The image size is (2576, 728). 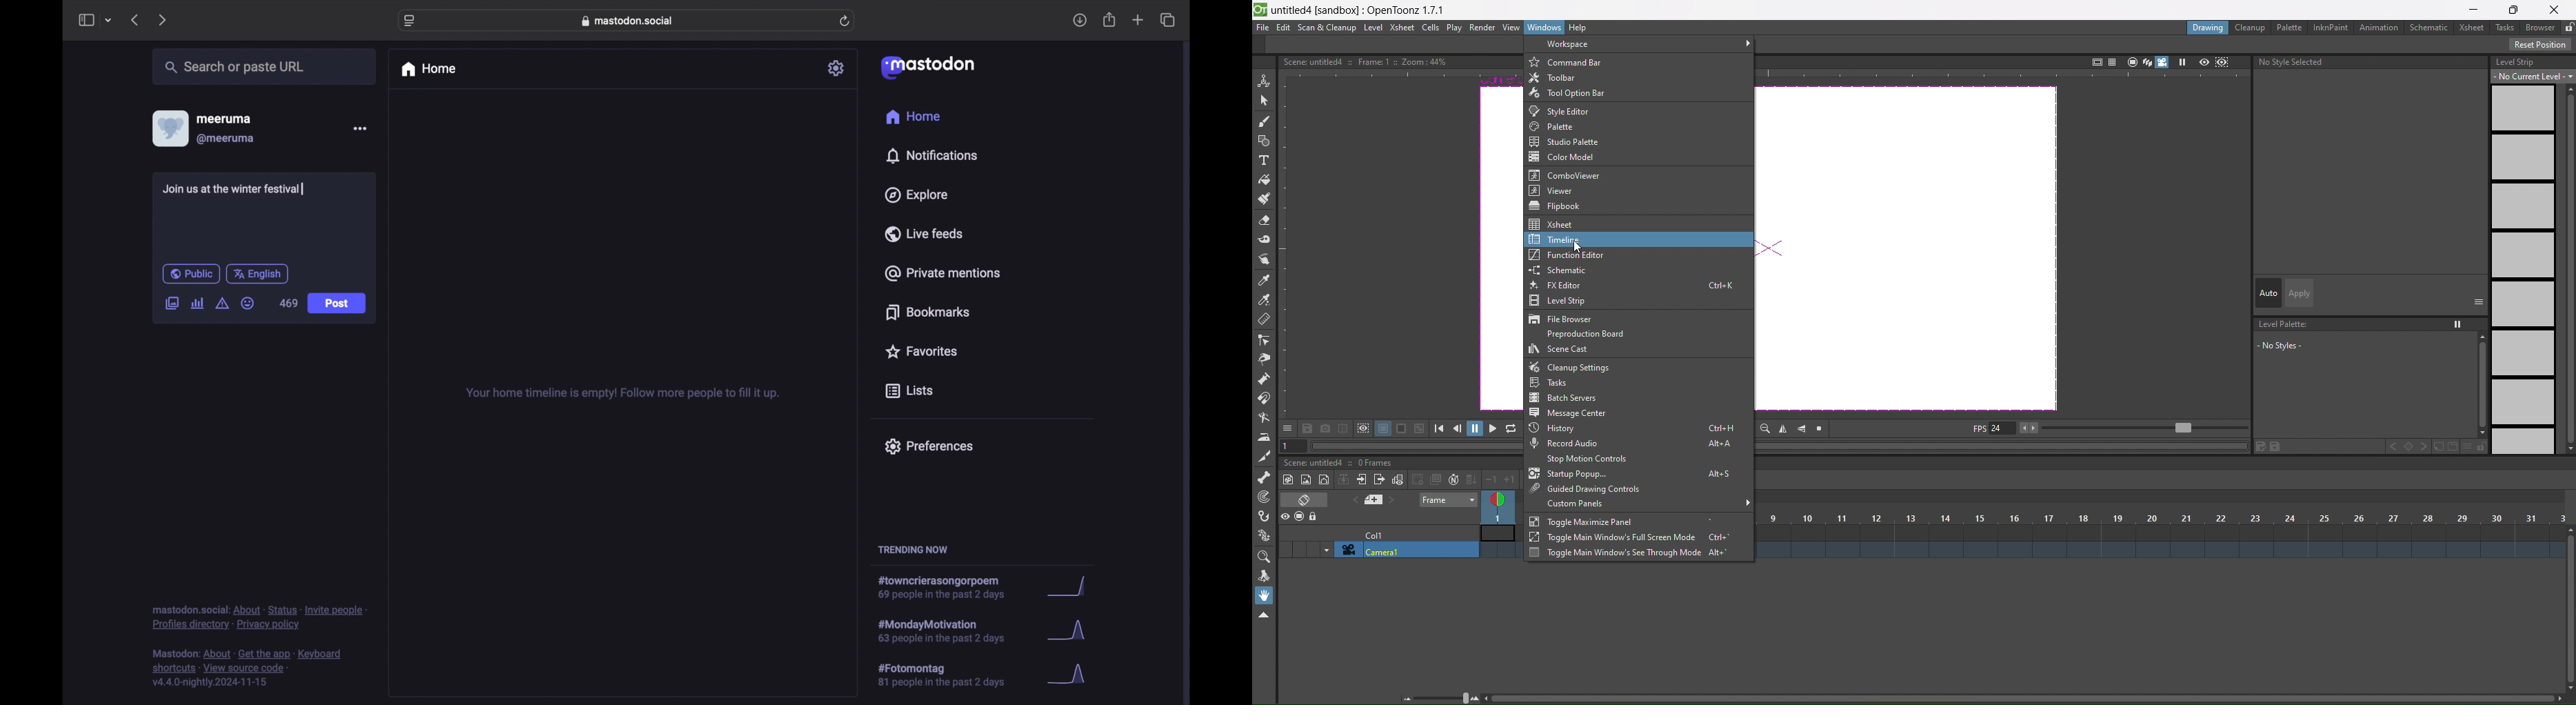 What do you see at coordinates (1263, 359) in the screenshot?
I see `pinch tool` at bounding box center [1263, 359].